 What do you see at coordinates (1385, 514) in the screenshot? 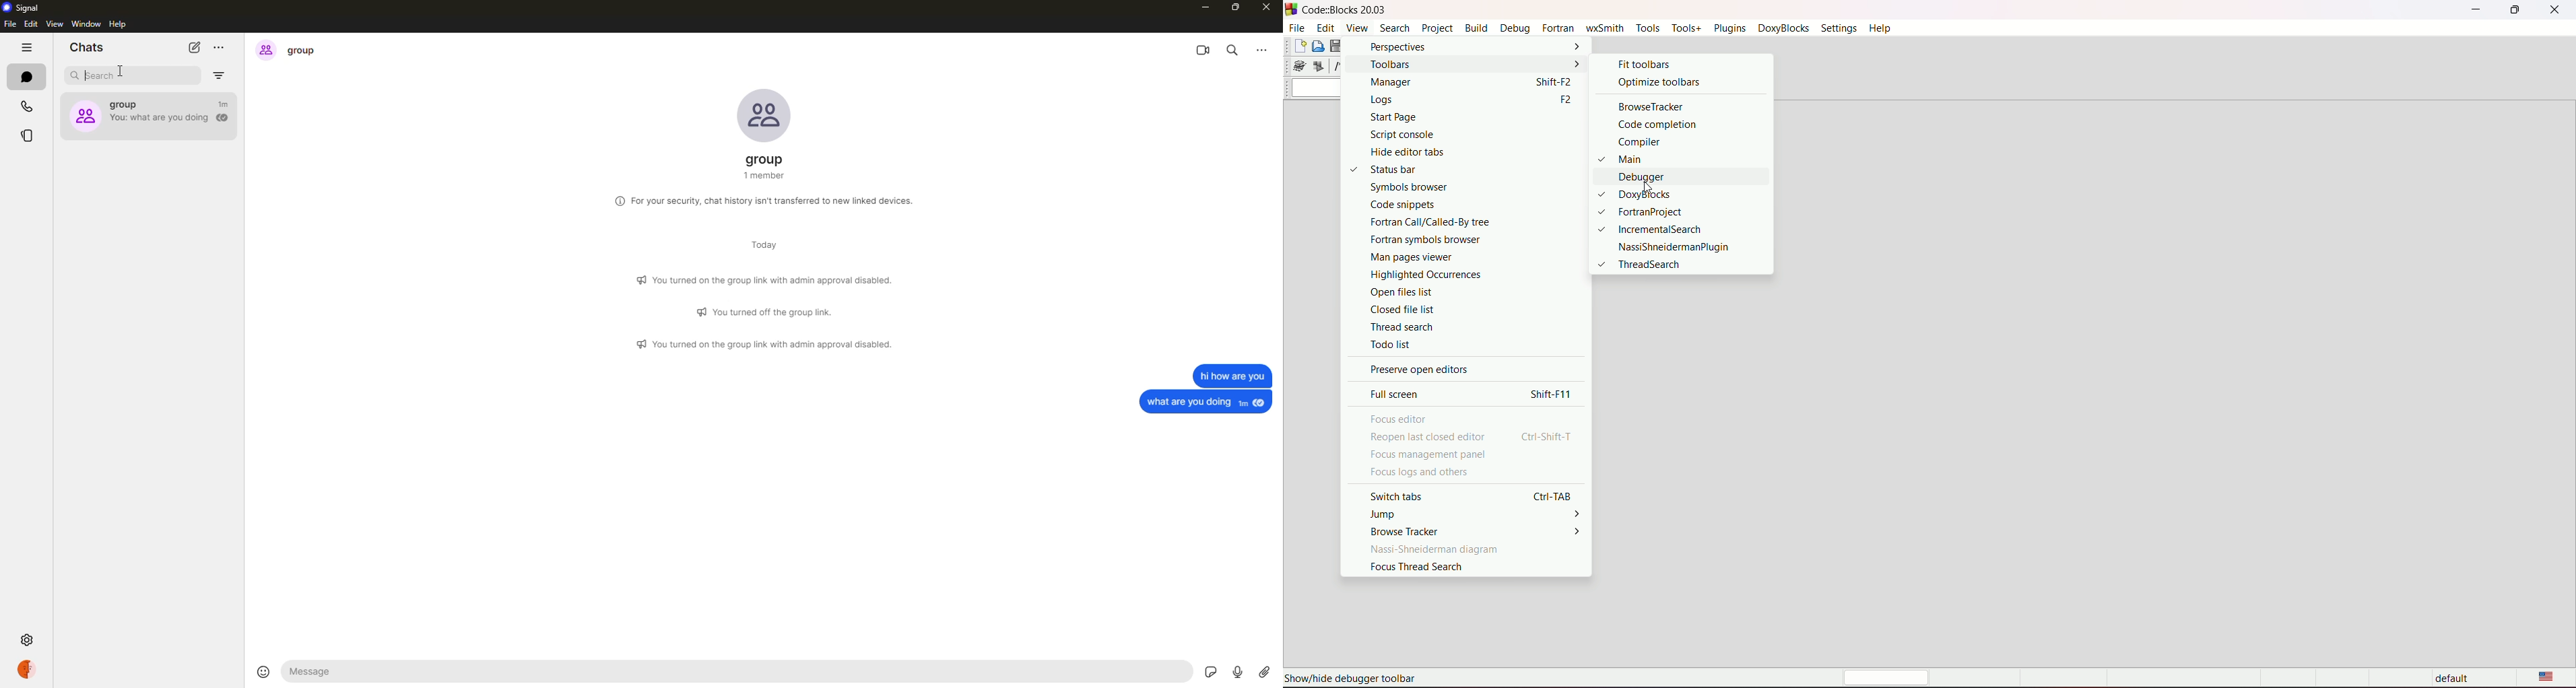
I see `jump` at bounding box center [1385, 514].